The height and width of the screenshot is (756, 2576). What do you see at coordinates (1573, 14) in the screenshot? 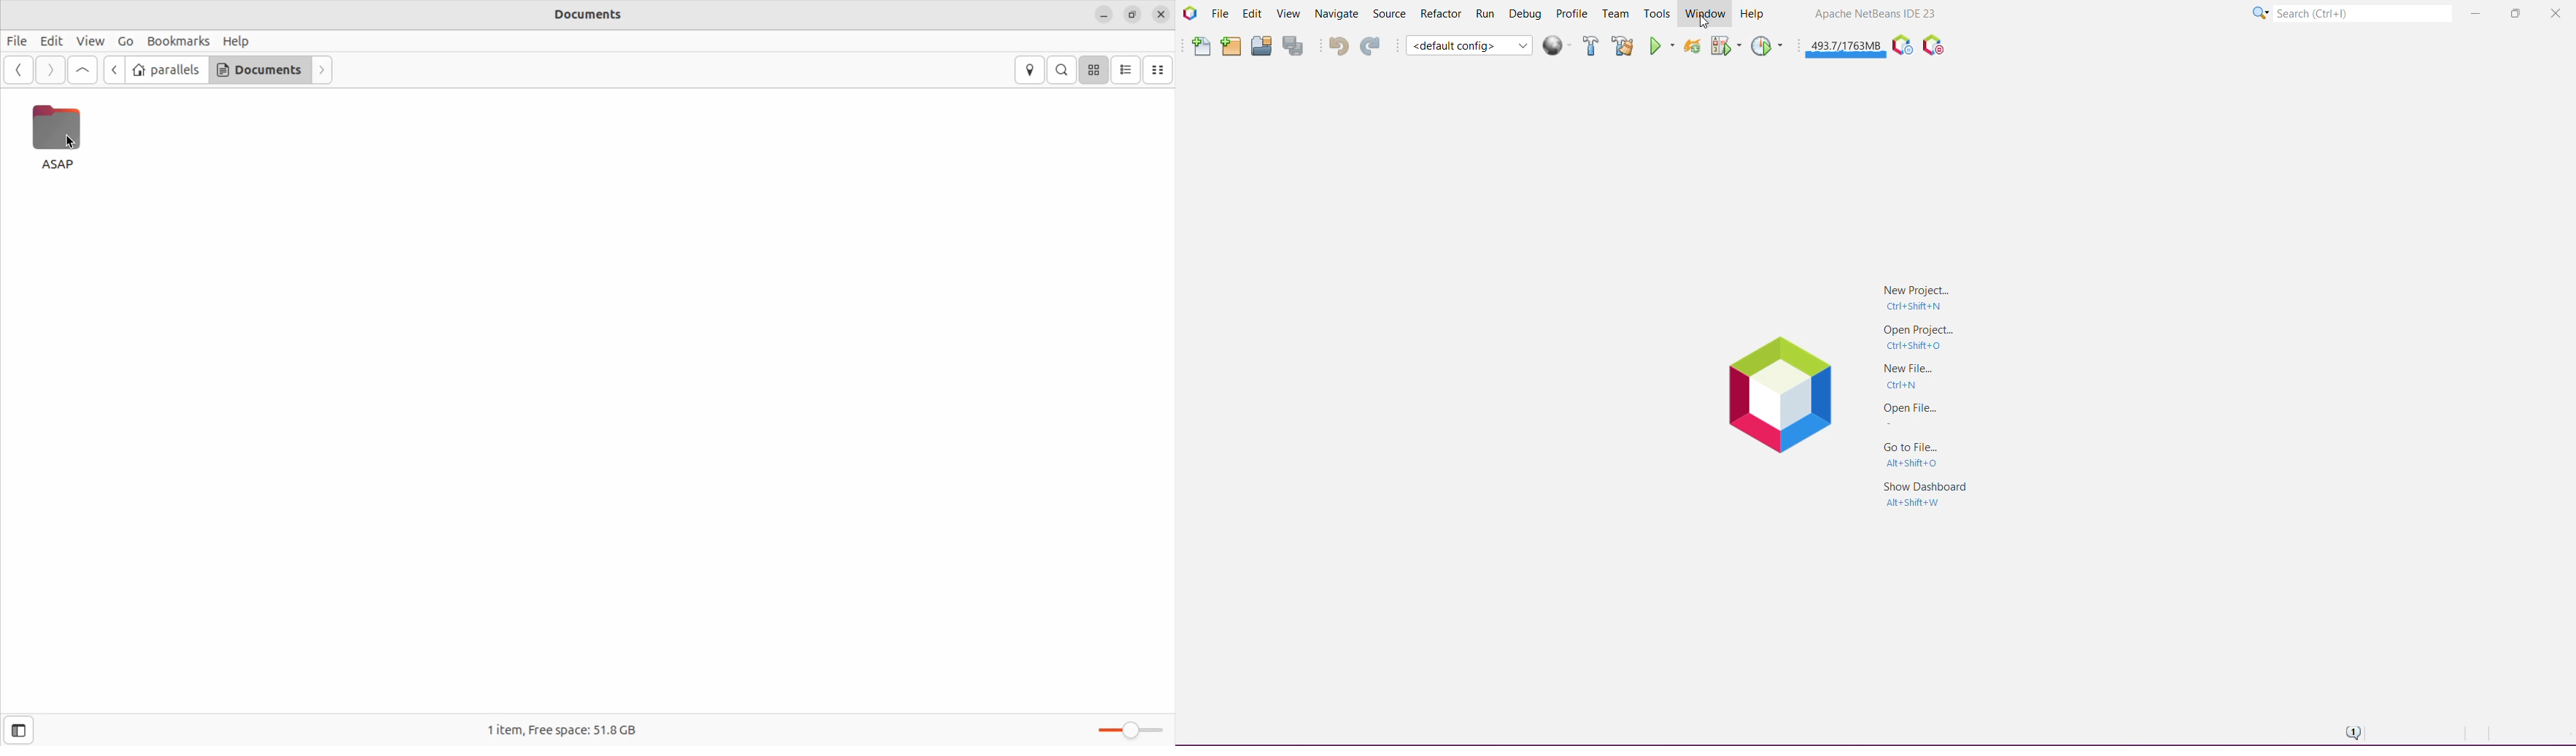
I see `Profile` at bounding box center [1573, 14].